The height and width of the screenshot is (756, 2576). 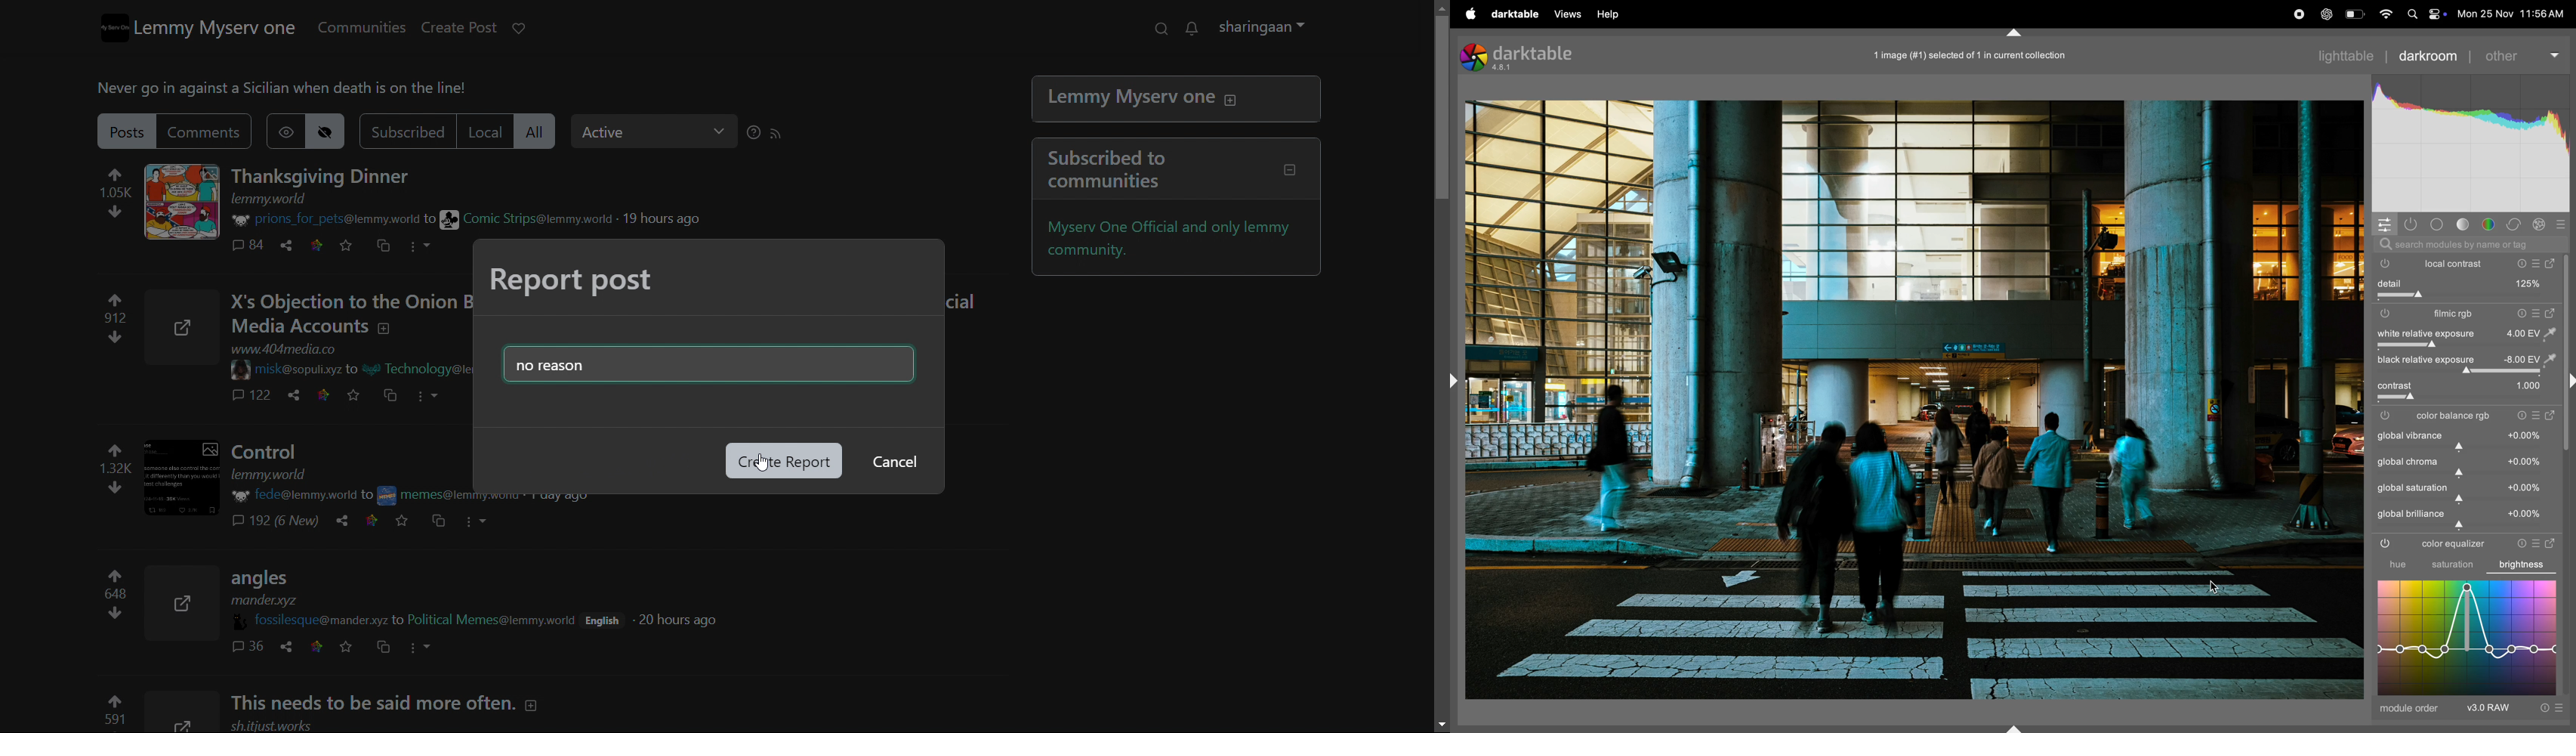 What do you see at coordinates (328, 396) in the screenshot?
I see `link` at bounding box center [328, 396].